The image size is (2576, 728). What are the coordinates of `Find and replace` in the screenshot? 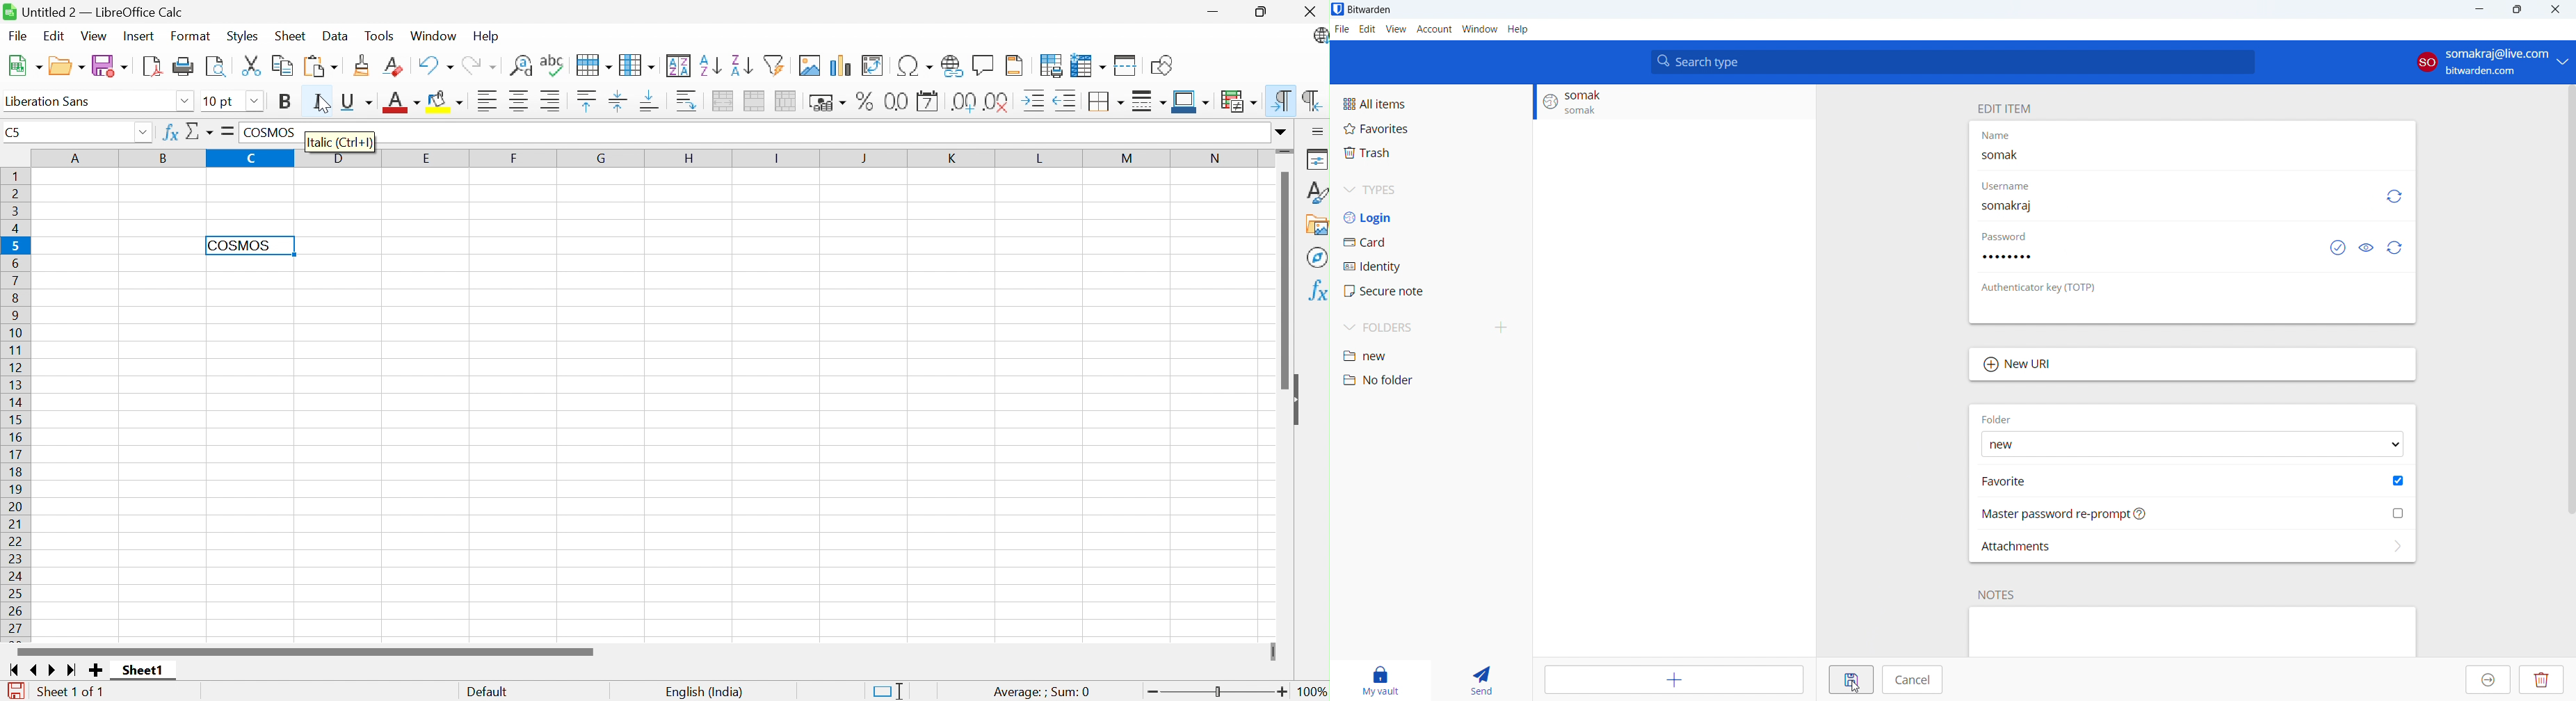 It's located at (521, 66).